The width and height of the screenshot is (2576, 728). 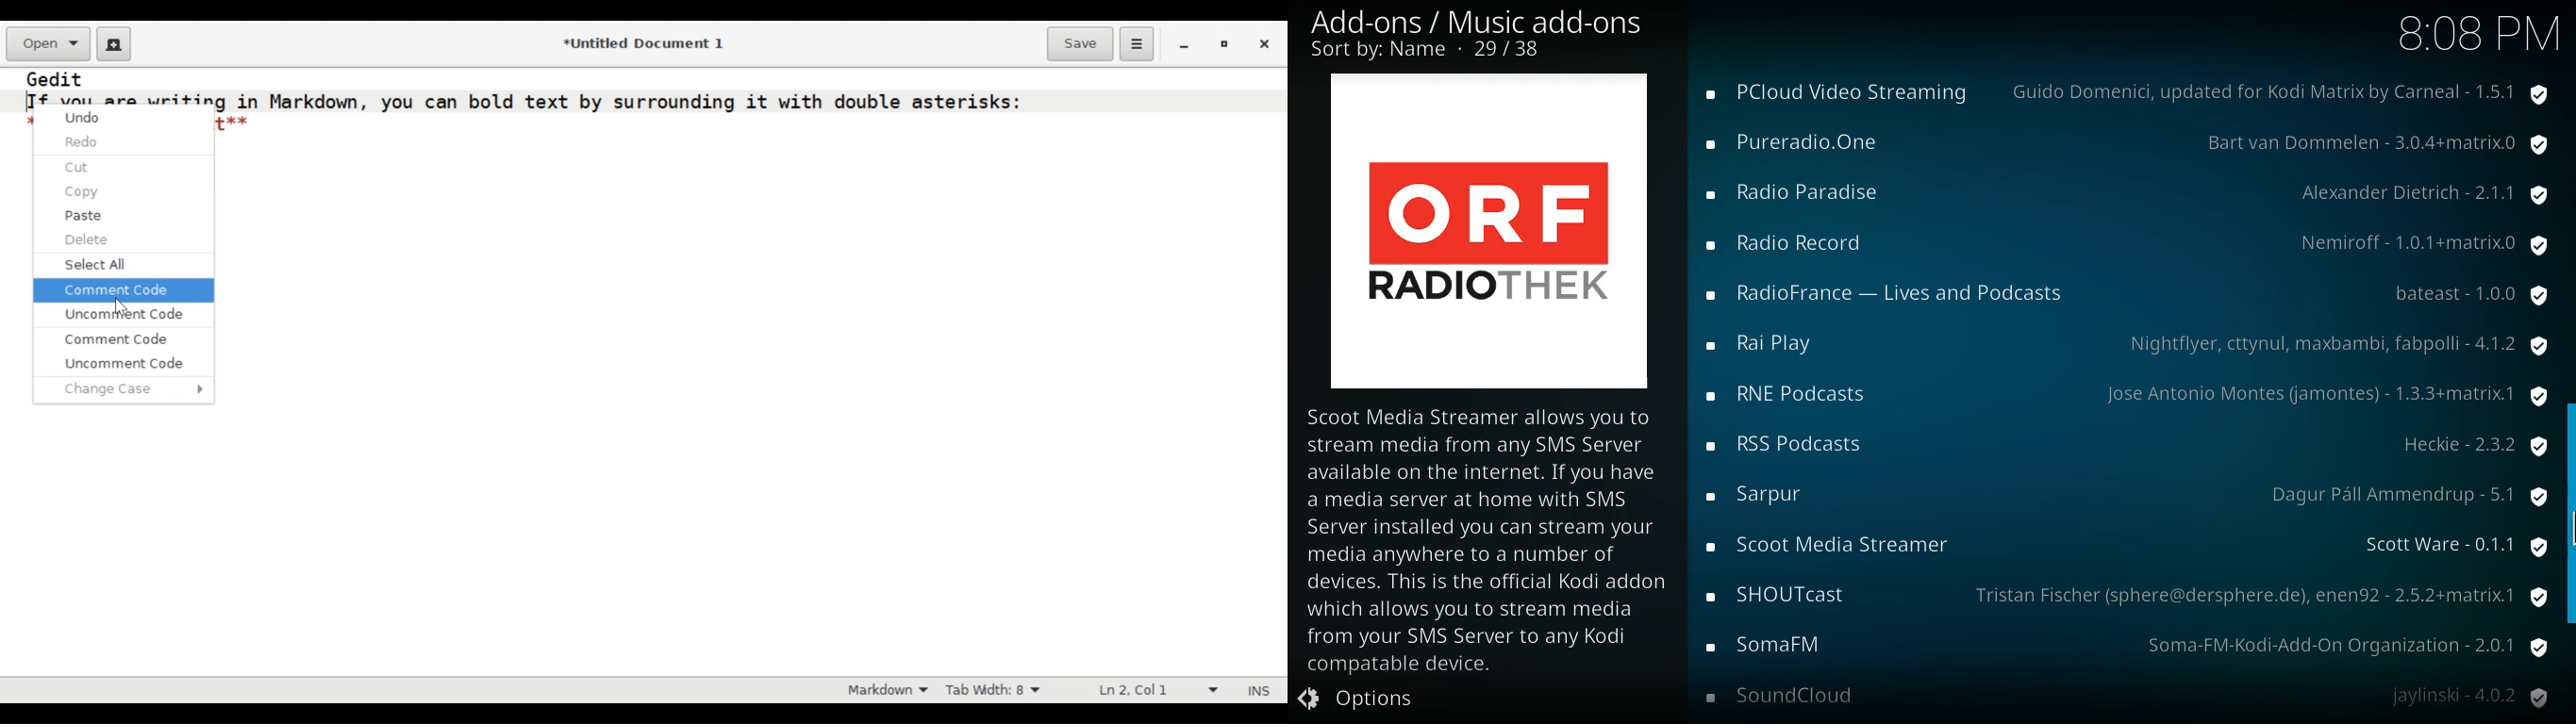 I want to click on add-on, so click(x=1773, y=643).